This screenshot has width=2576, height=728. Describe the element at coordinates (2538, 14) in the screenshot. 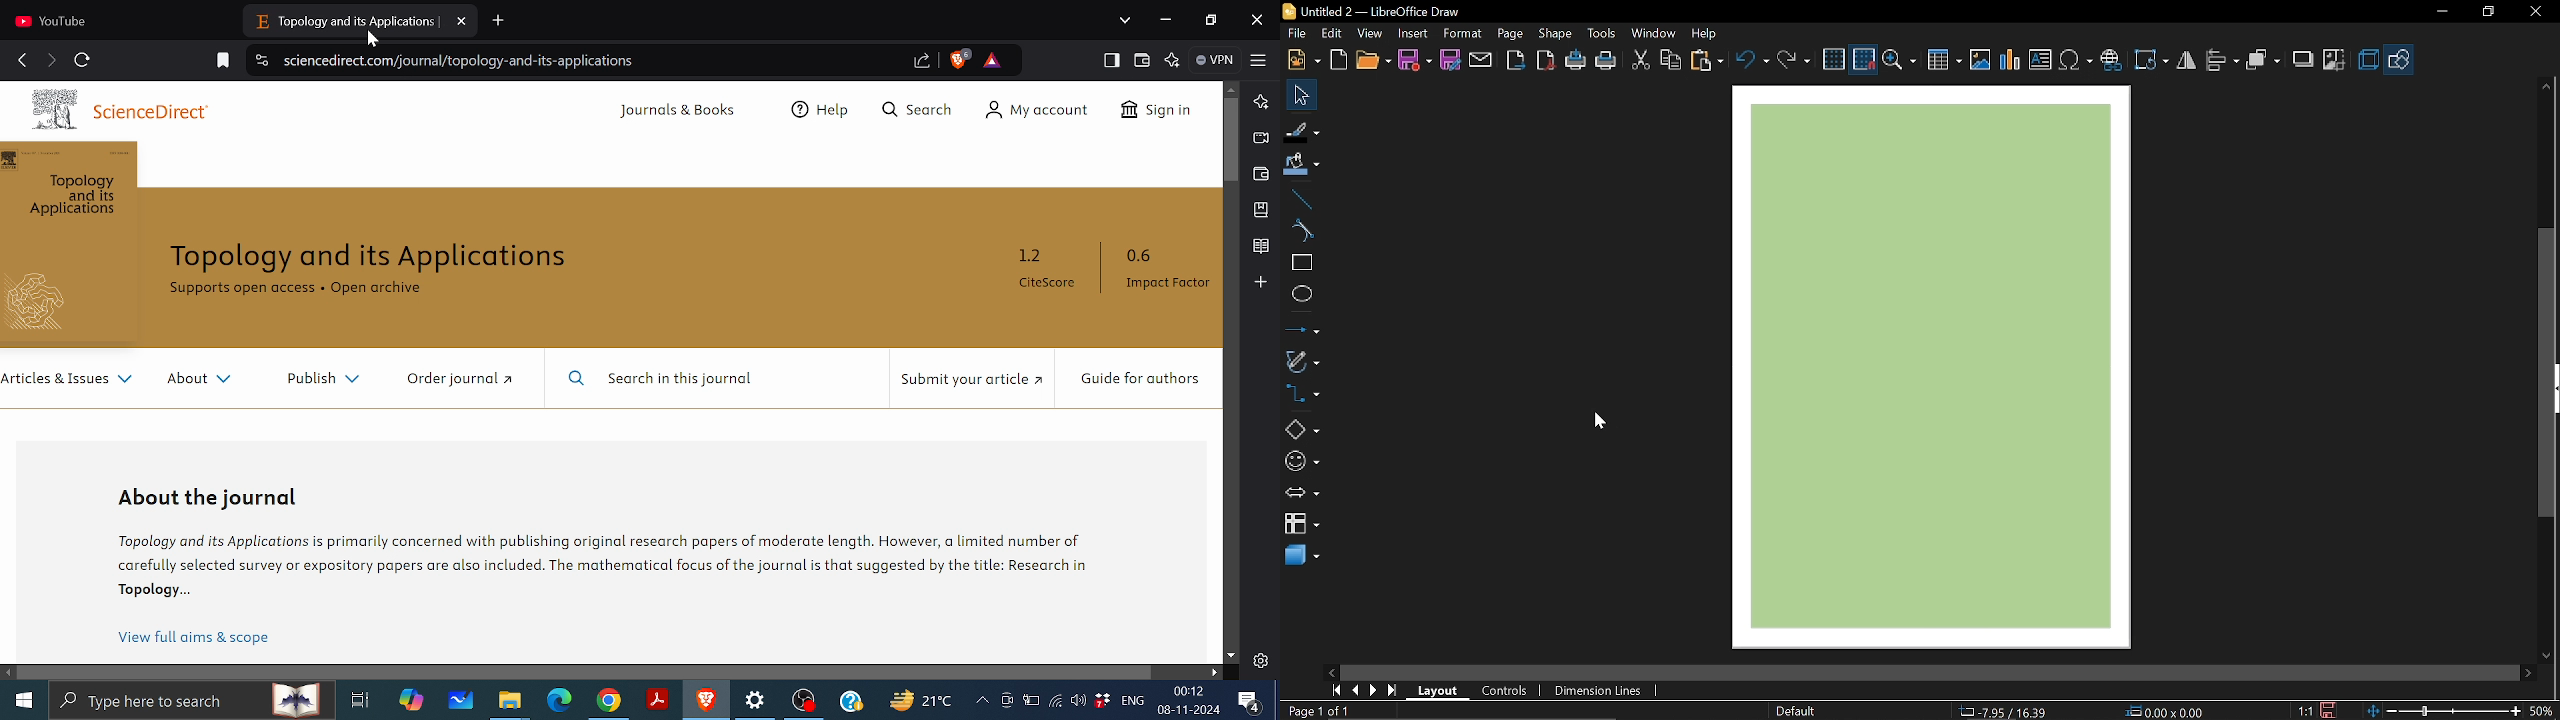

I see `CLose` at that location.